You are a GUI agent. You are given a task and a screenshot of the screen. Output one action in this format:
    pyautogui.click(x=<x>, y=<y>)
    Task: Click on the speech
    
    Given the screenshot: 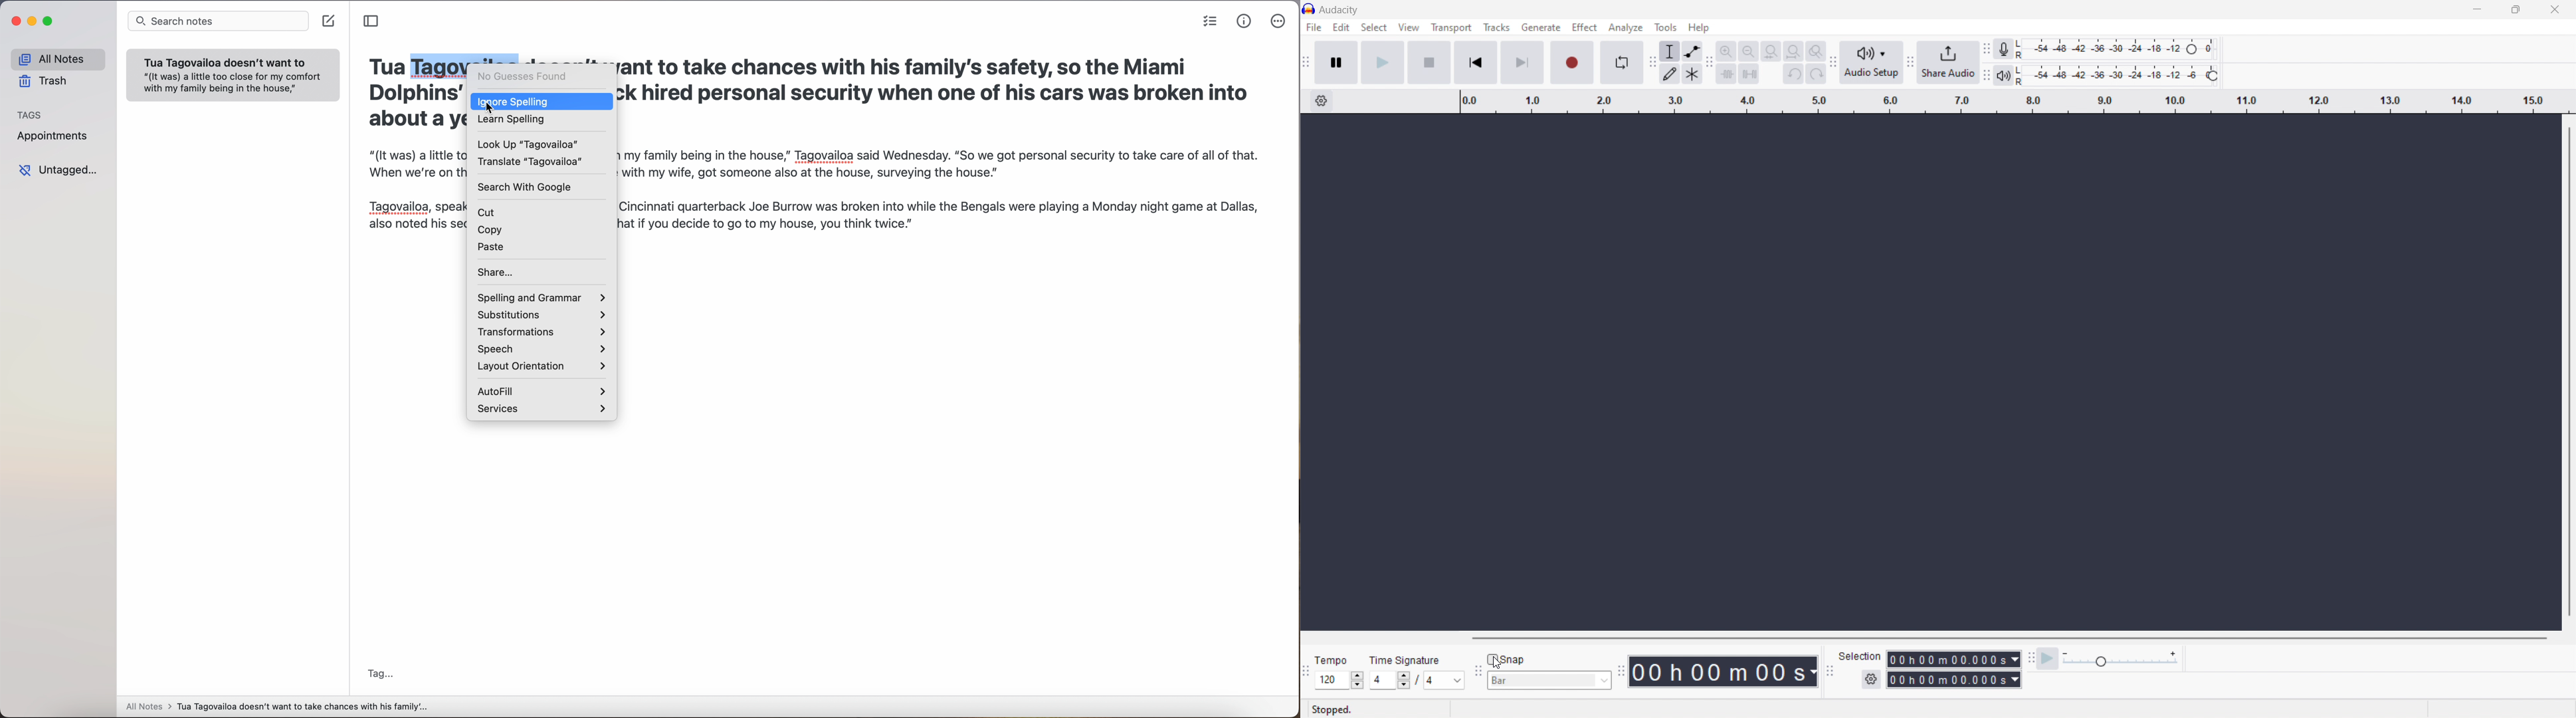 What is the action you would take?
    pyautogui.click(x=543, y=349)
    